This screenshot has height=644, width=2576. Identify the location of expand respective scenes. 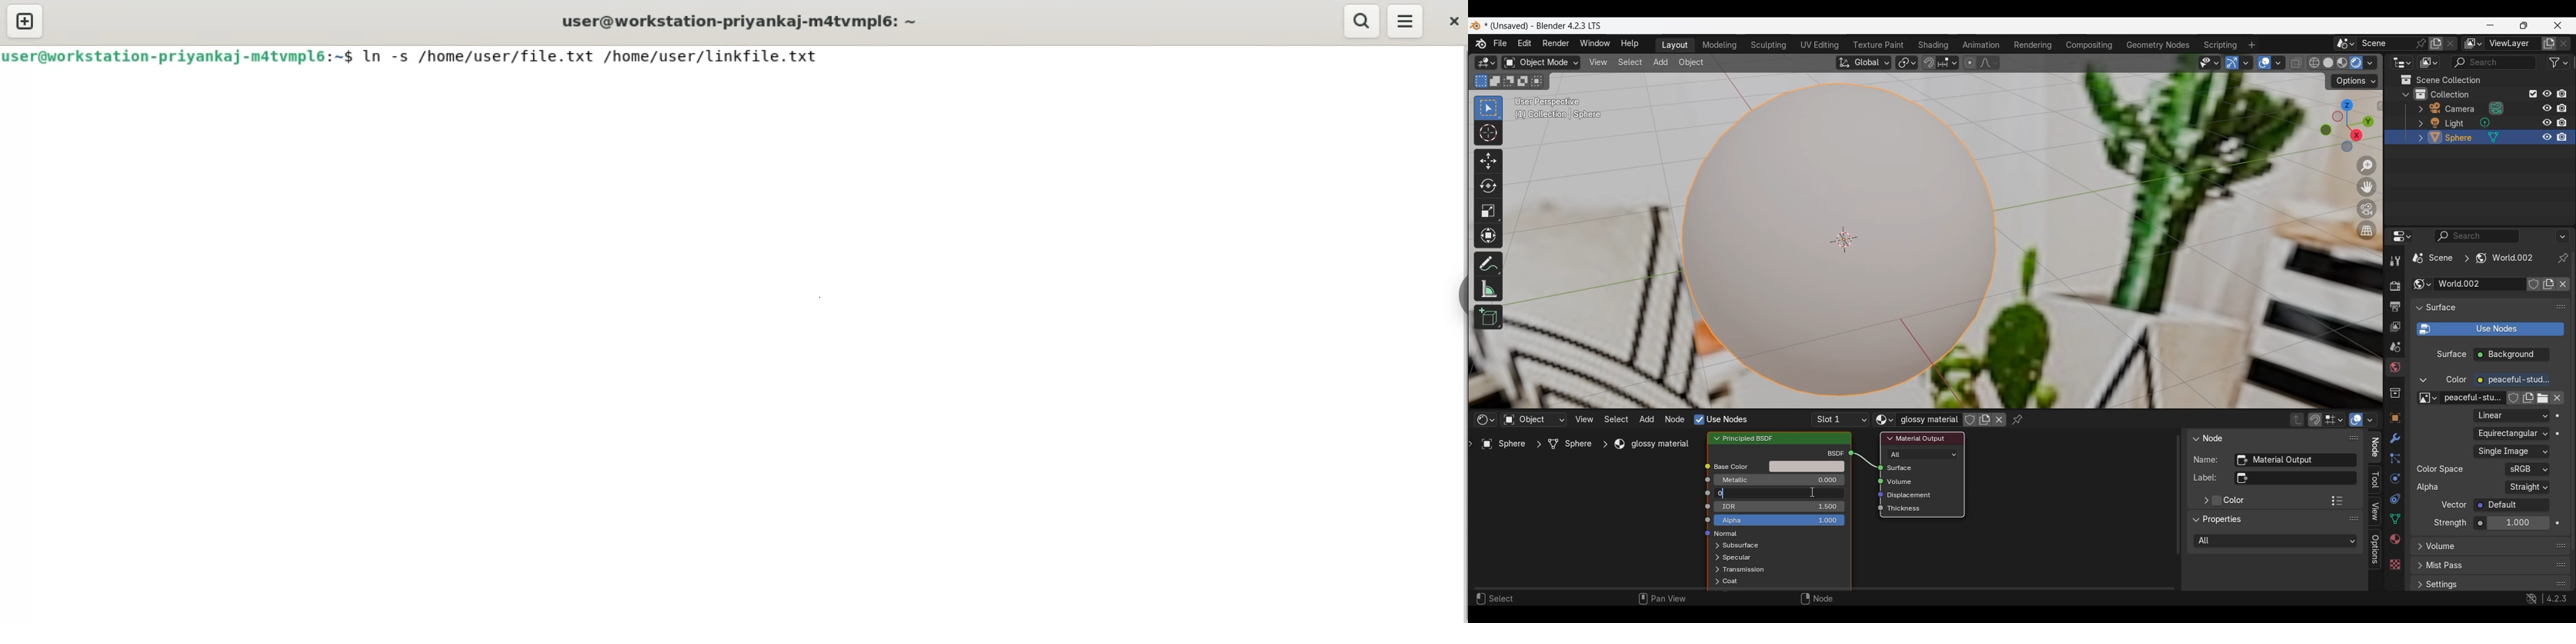
(2417, 137).